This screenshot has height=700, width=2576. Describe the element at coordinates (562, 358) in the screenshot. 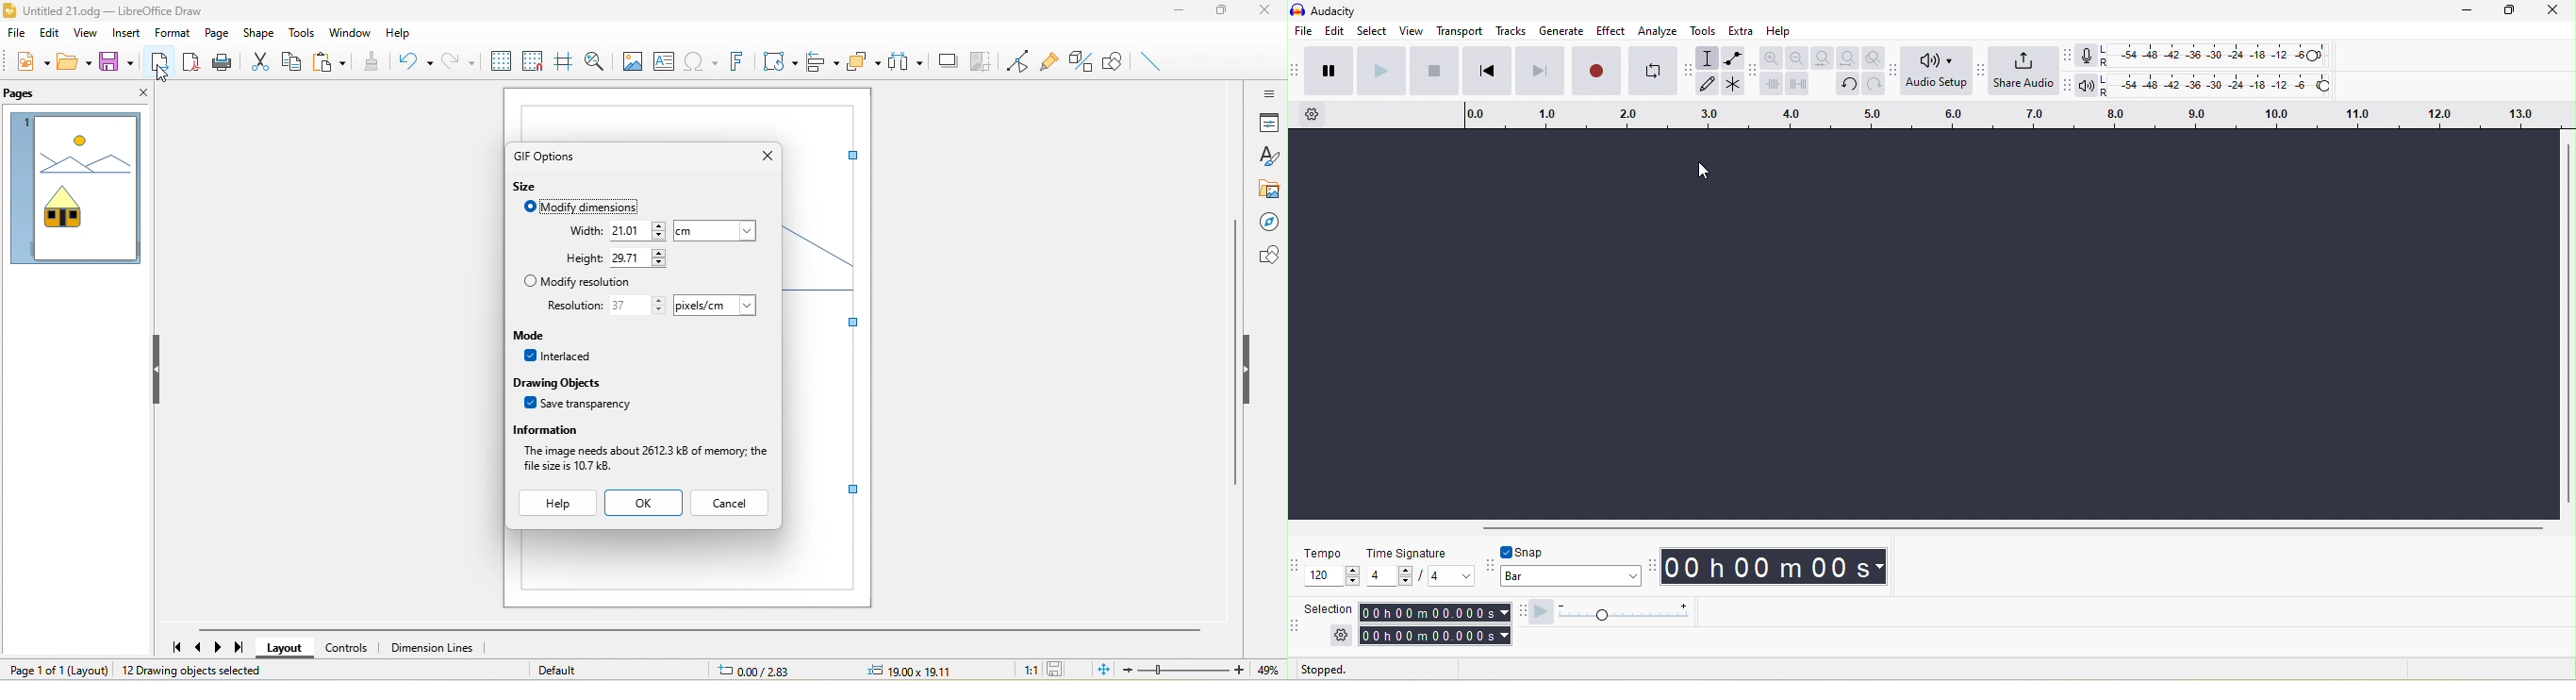

I see ` interlaced` at that location.